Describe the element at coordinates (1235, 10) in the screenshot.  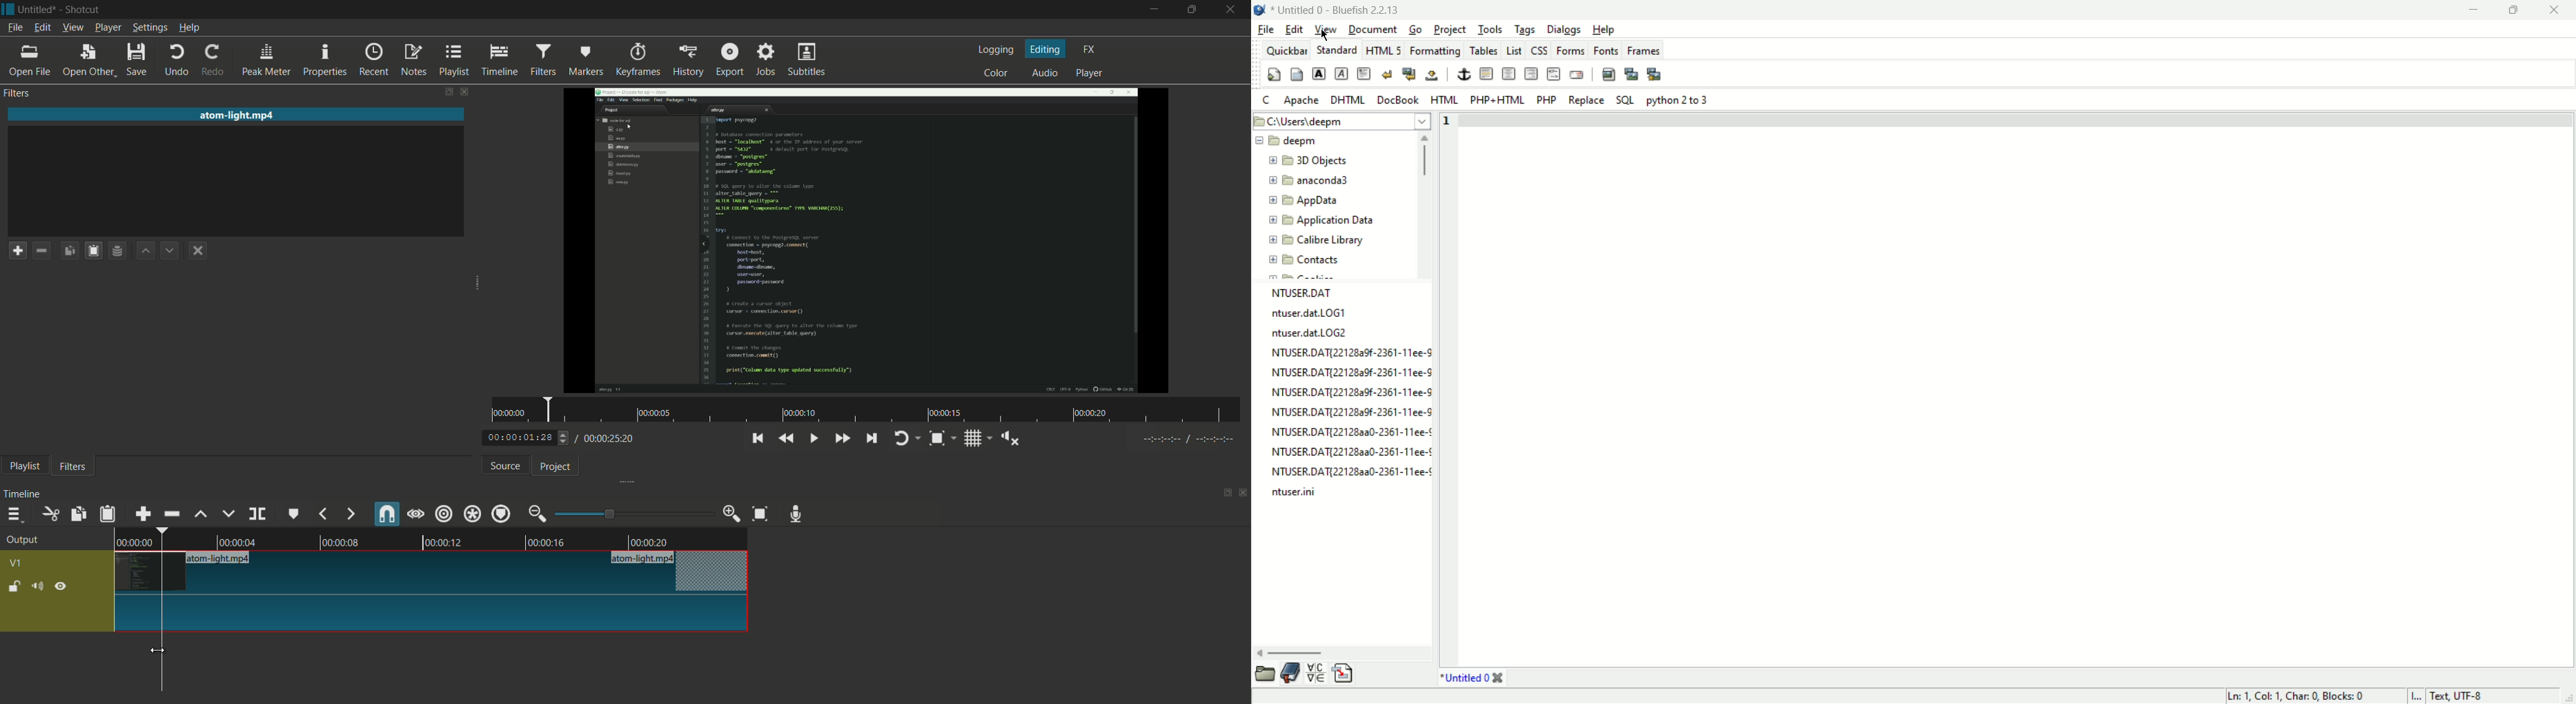
I see `close app` at that location.